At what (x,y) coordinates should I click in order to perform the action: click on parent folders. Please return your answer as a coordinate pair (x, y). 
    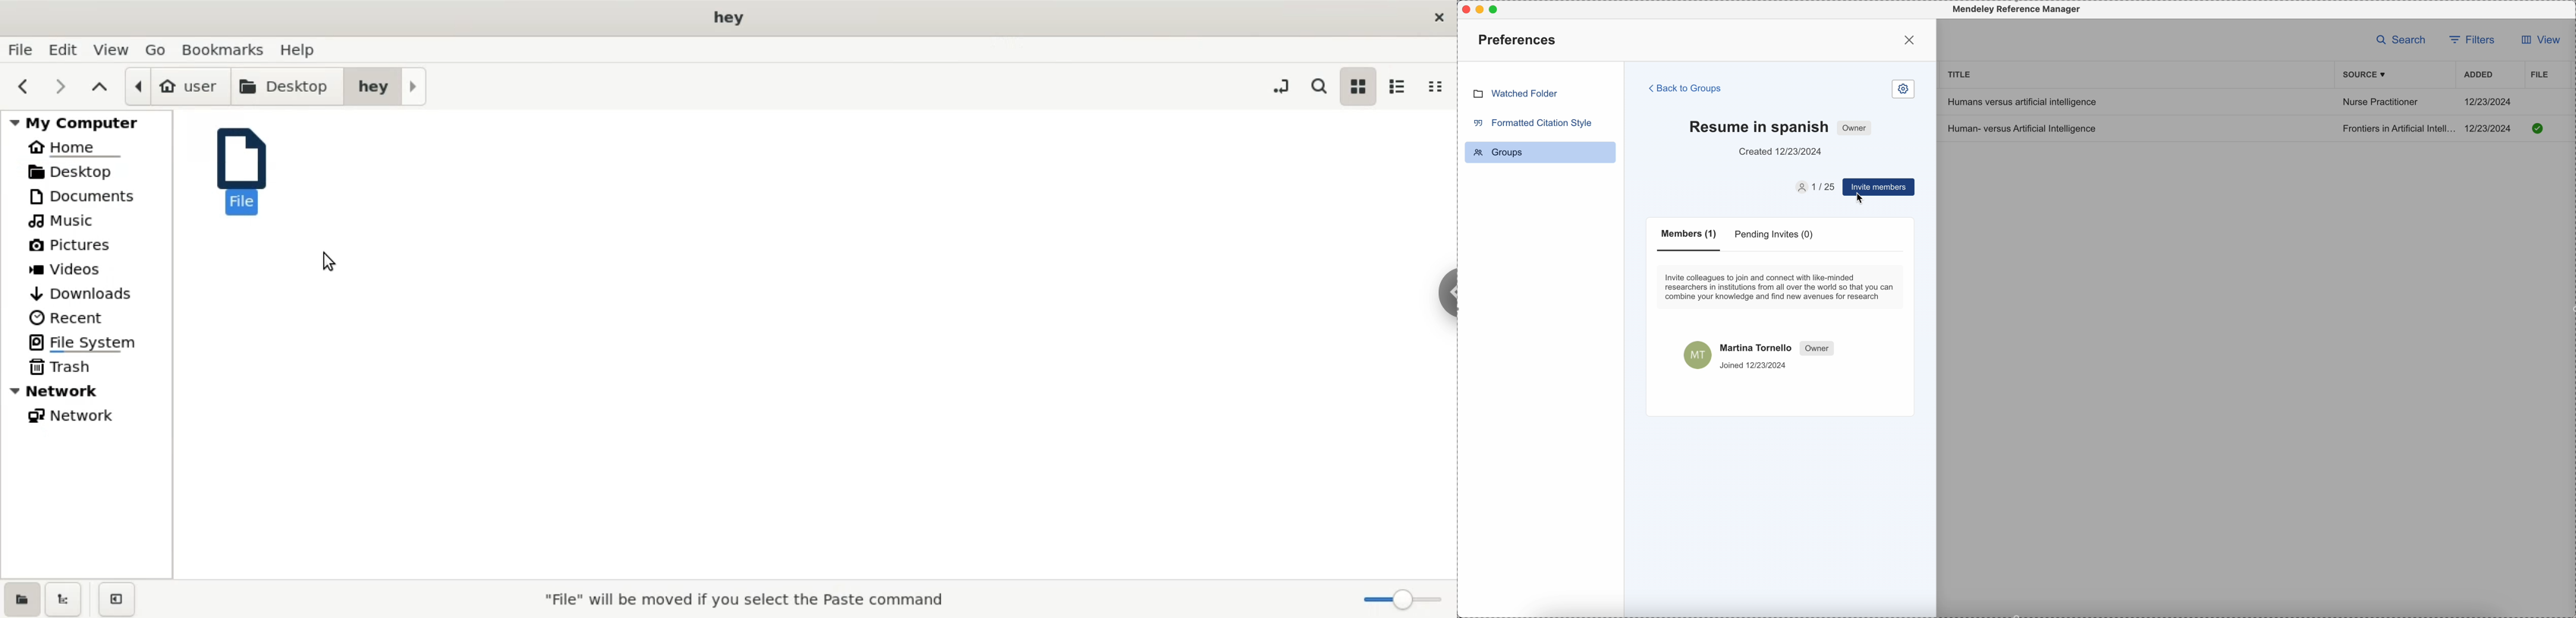
    Looking at the image, I should click on (98, 87).